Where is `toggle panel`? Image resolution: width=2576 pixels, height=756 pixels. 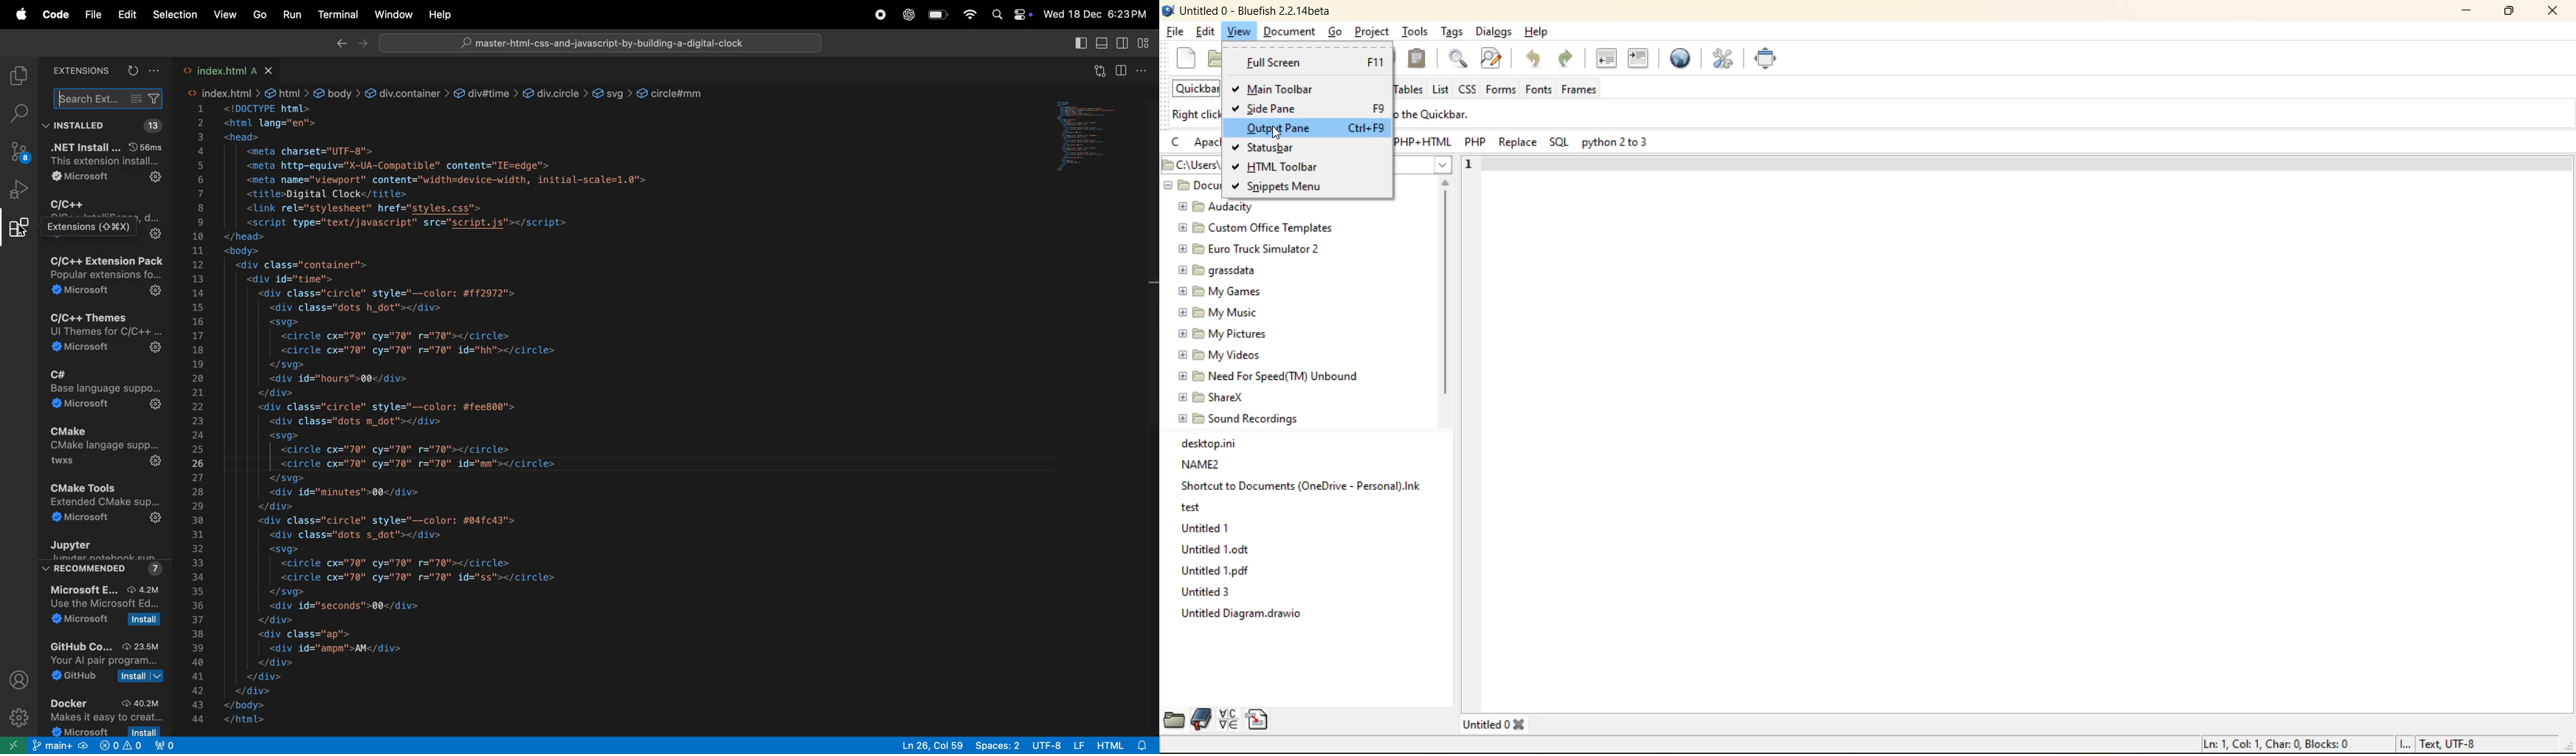
toggle panel is located at coordinates (1103, 44).